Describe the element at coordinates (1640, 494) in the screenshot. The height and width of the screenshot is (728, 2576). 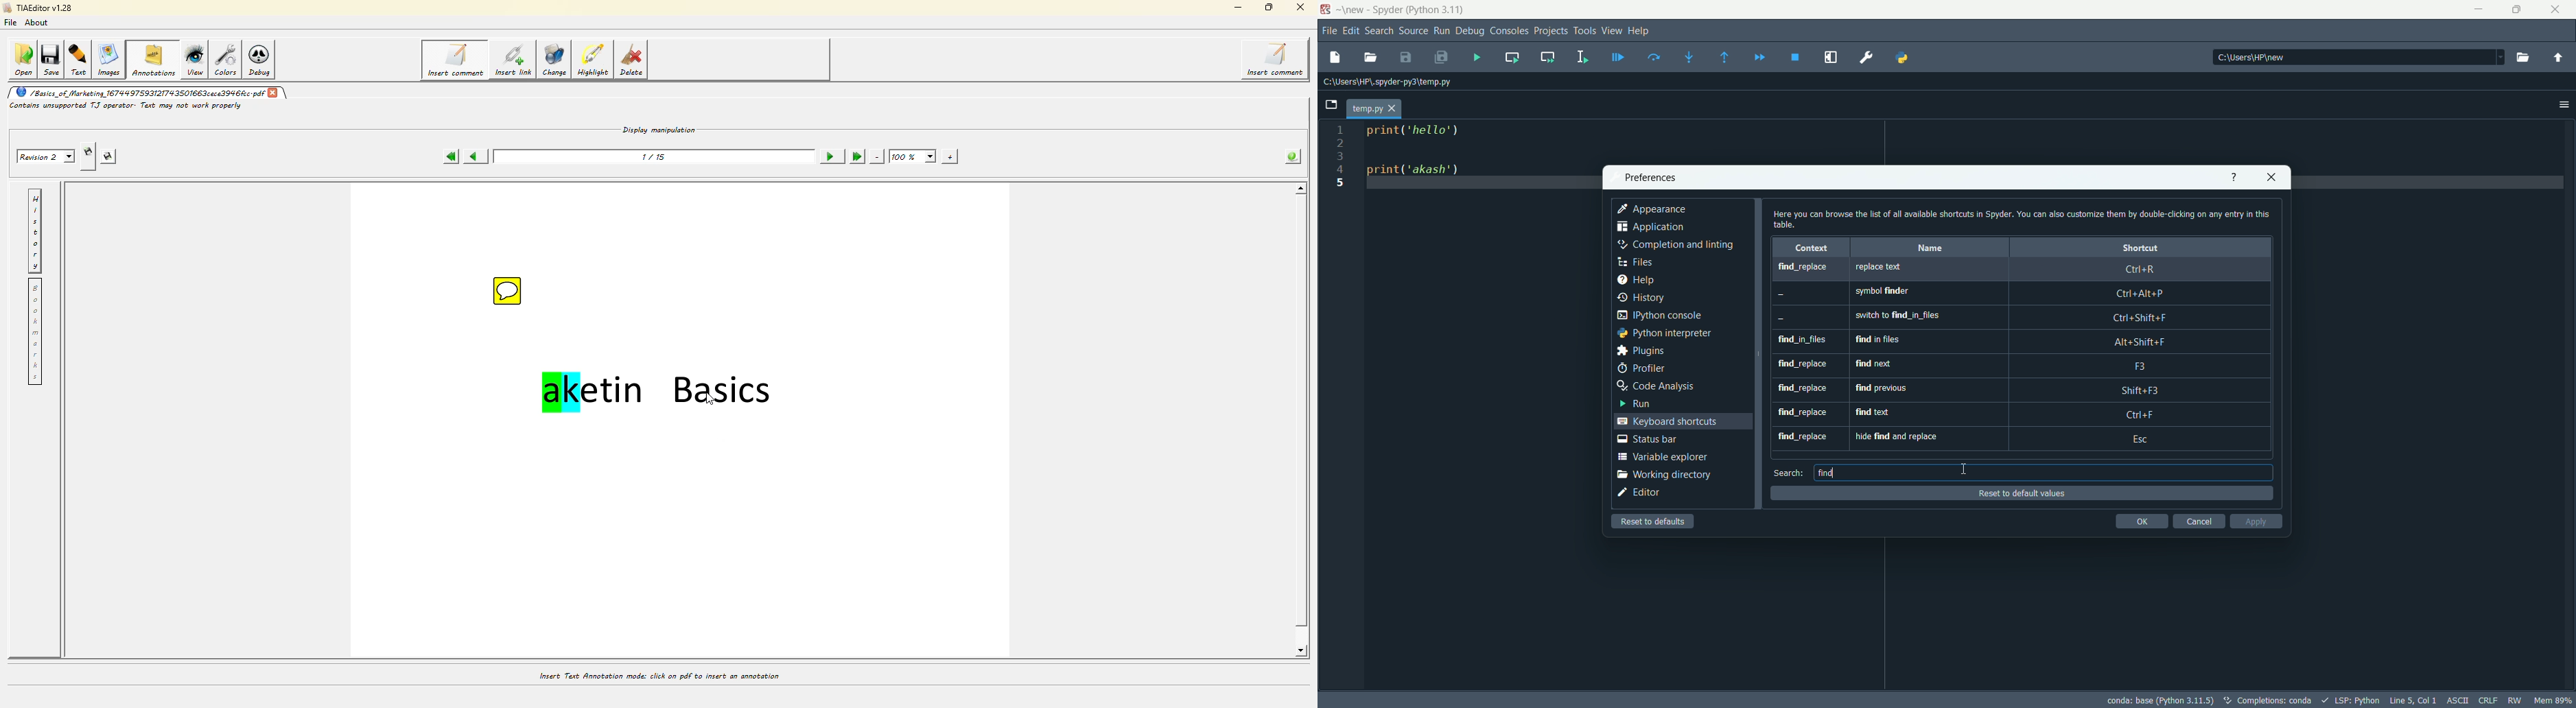
I see `editor` at that location.